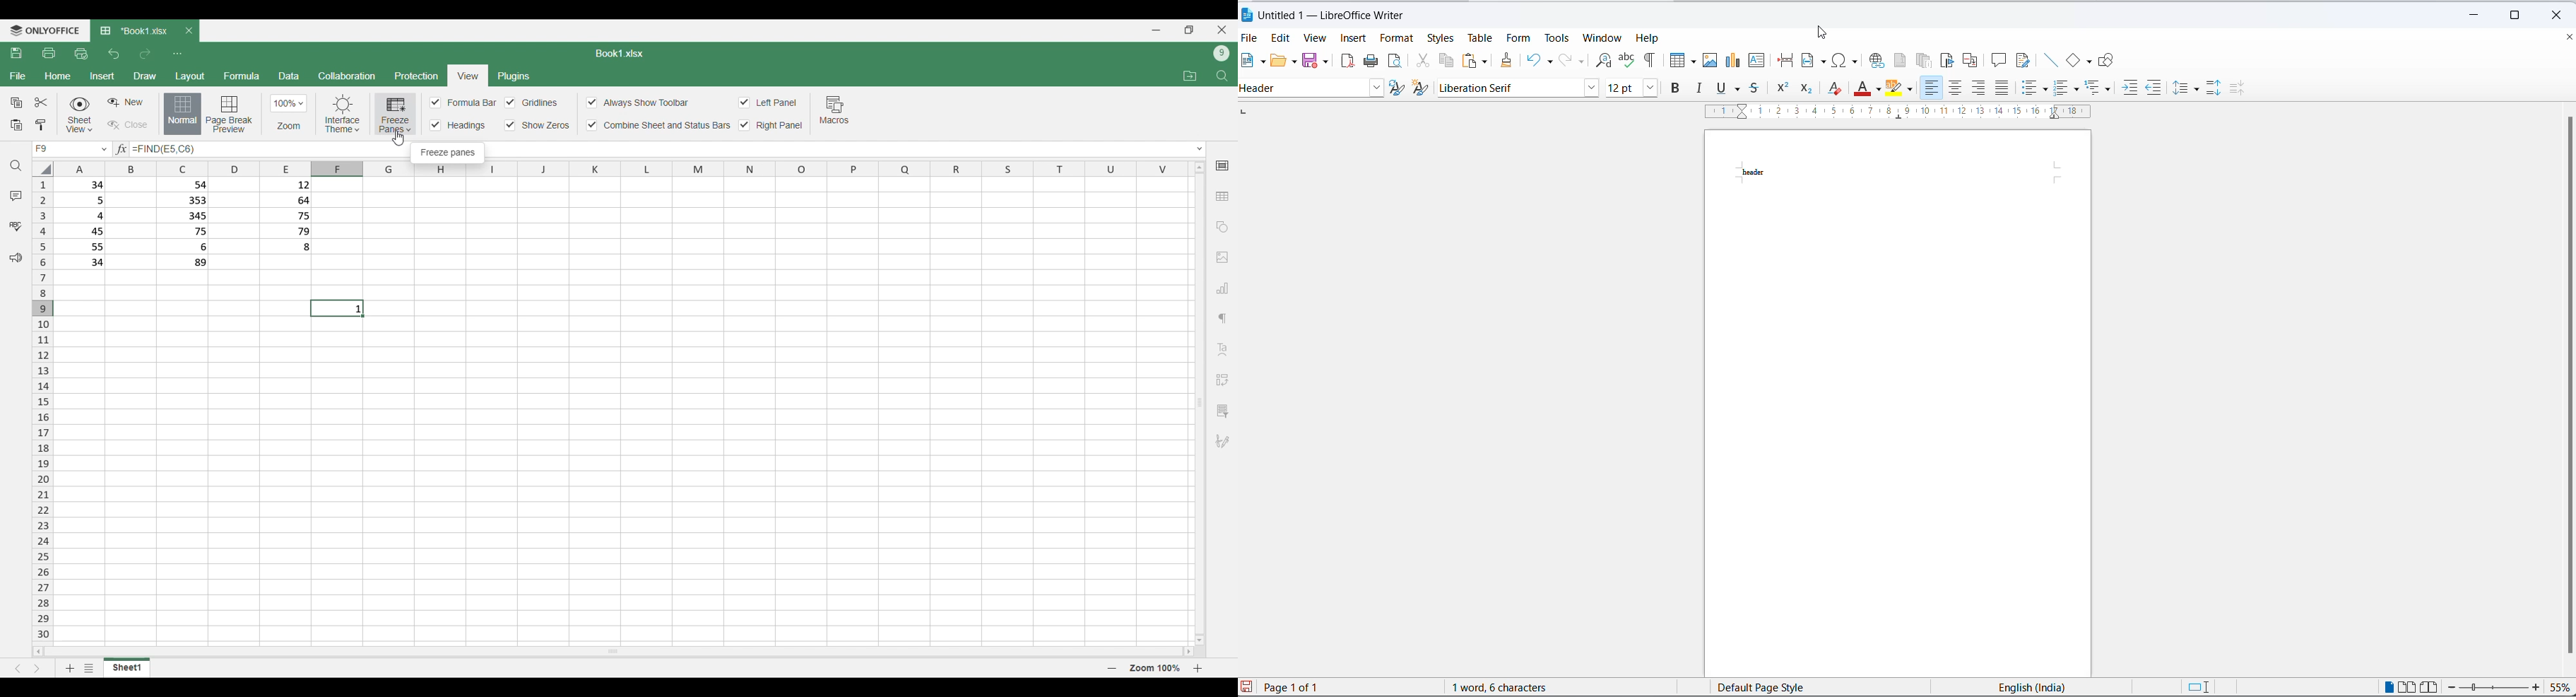  What do you see at coordinates (1223, 30) in the screenshot?
I see `Close interface` at bounding box center [1223, 30].